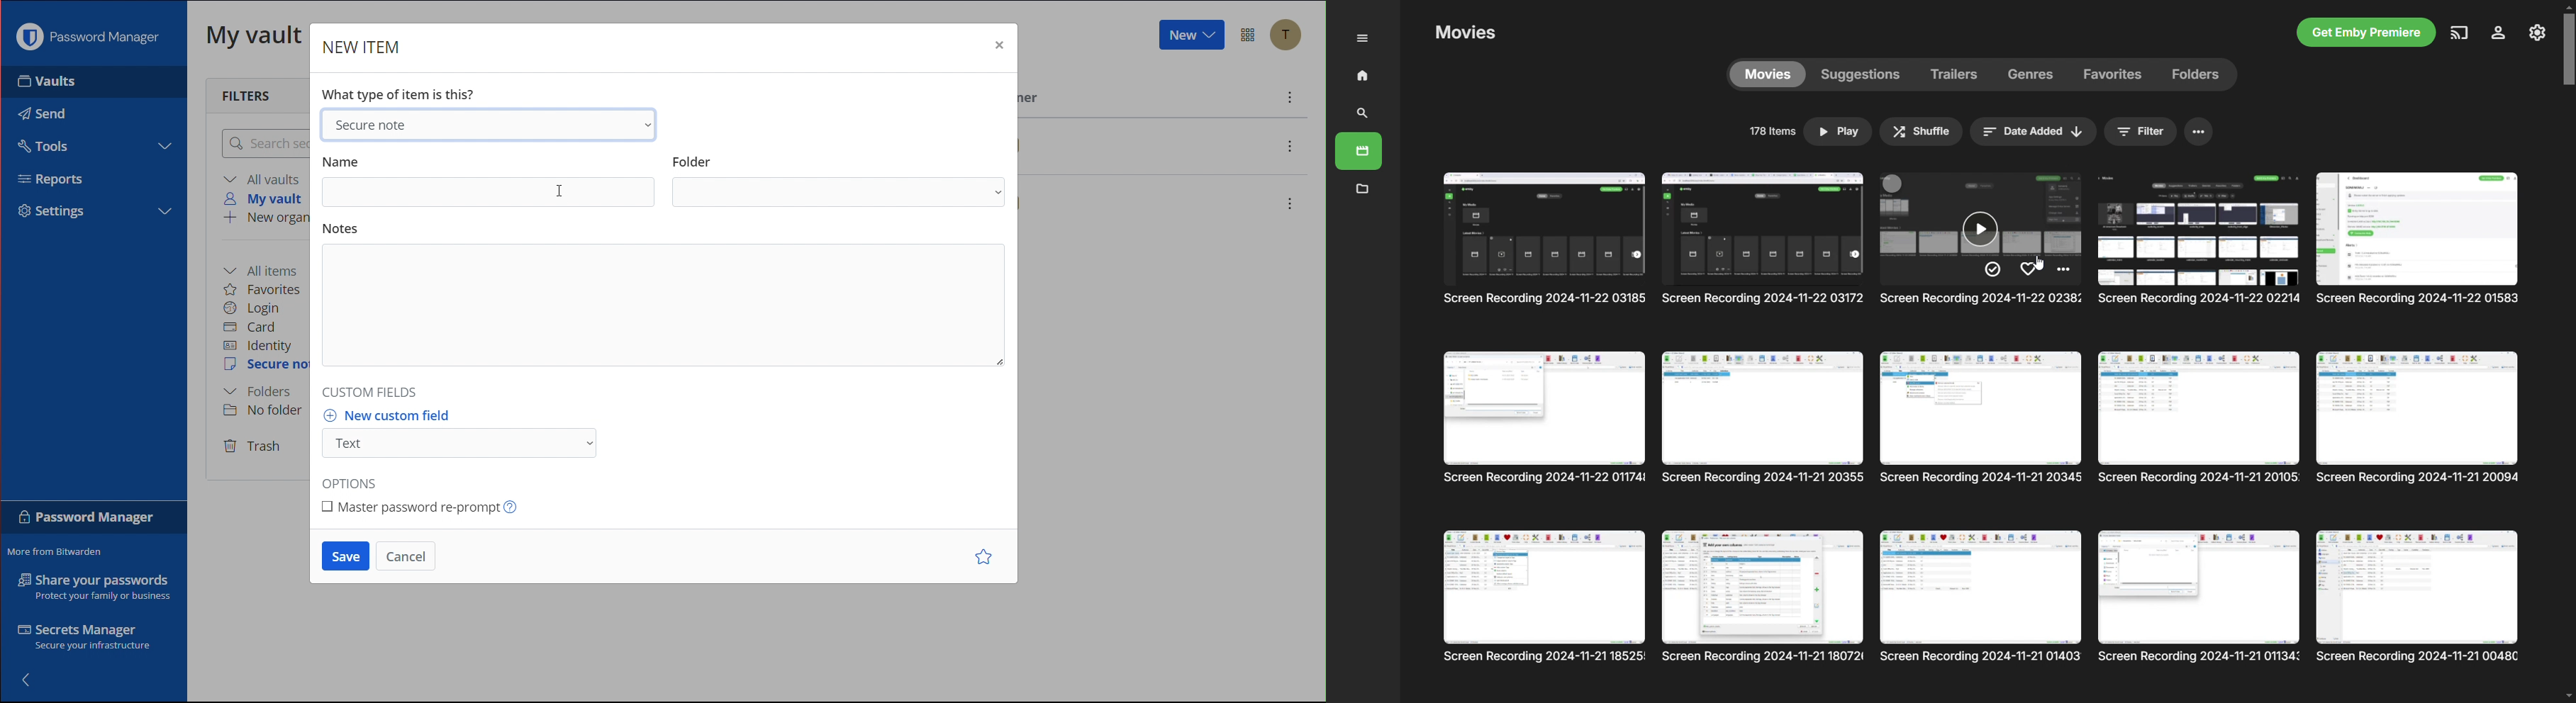  Describe the element at coordinates (47, 86) in the screenshot. I see `Vaults` at that location.